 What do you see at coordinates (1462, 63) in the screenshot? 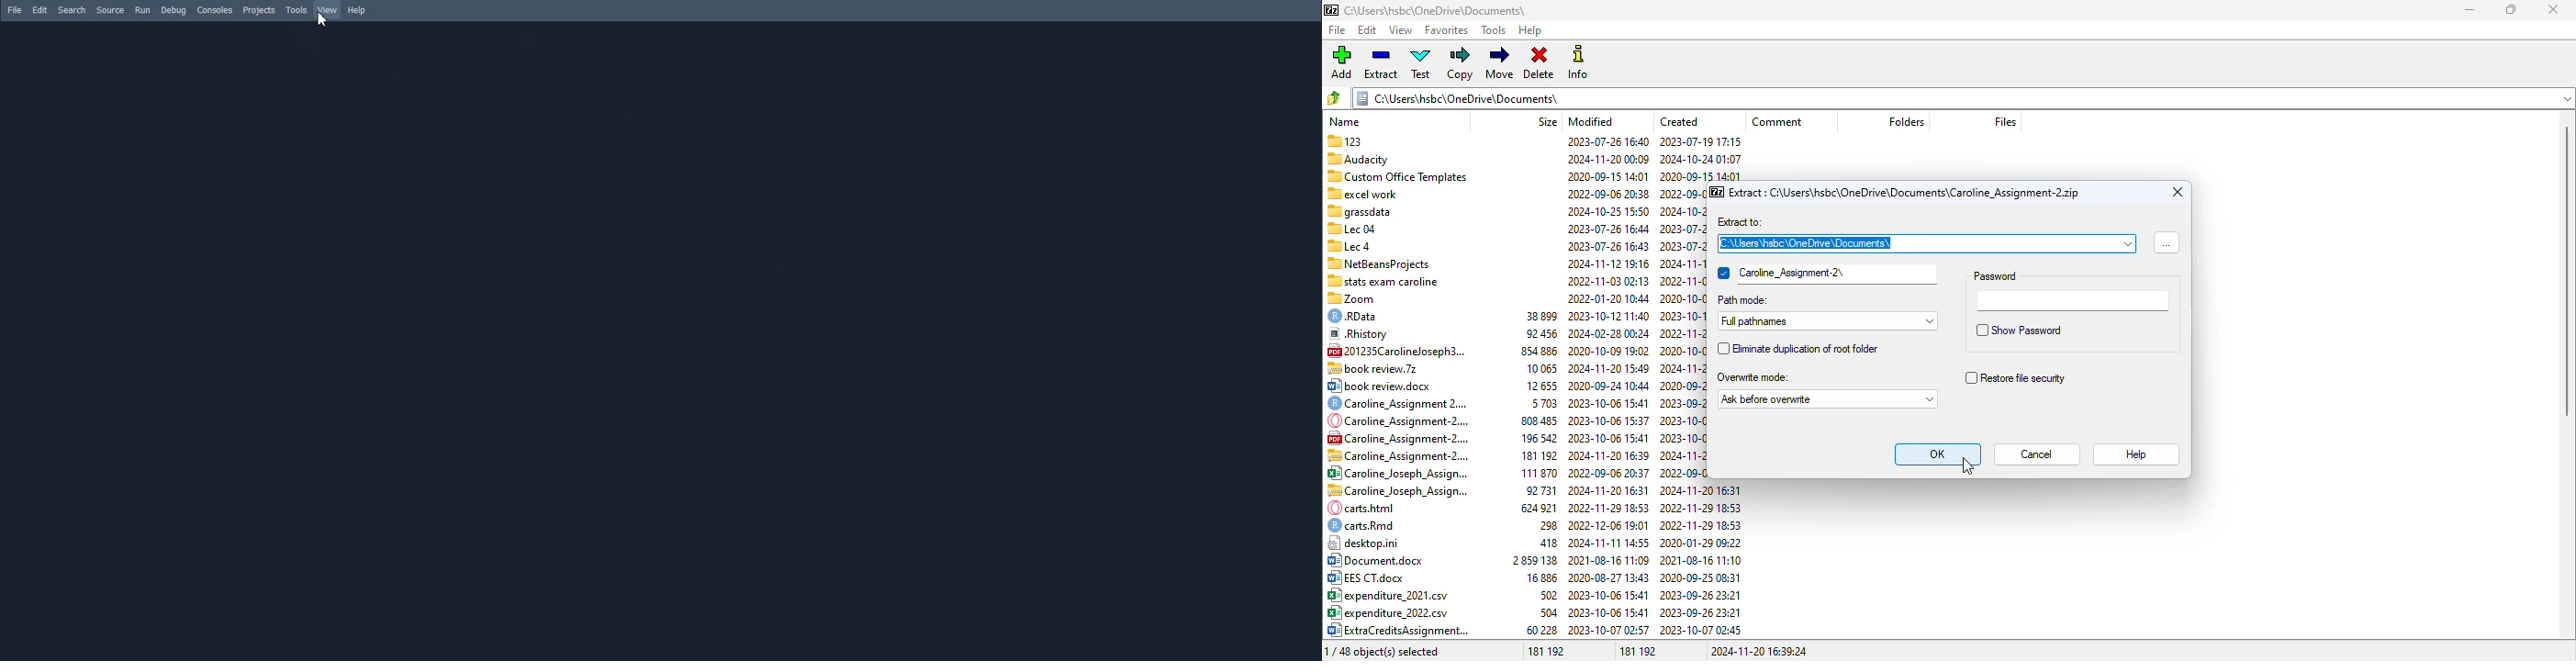
I see `copy` at bounding box center [1462, 63].